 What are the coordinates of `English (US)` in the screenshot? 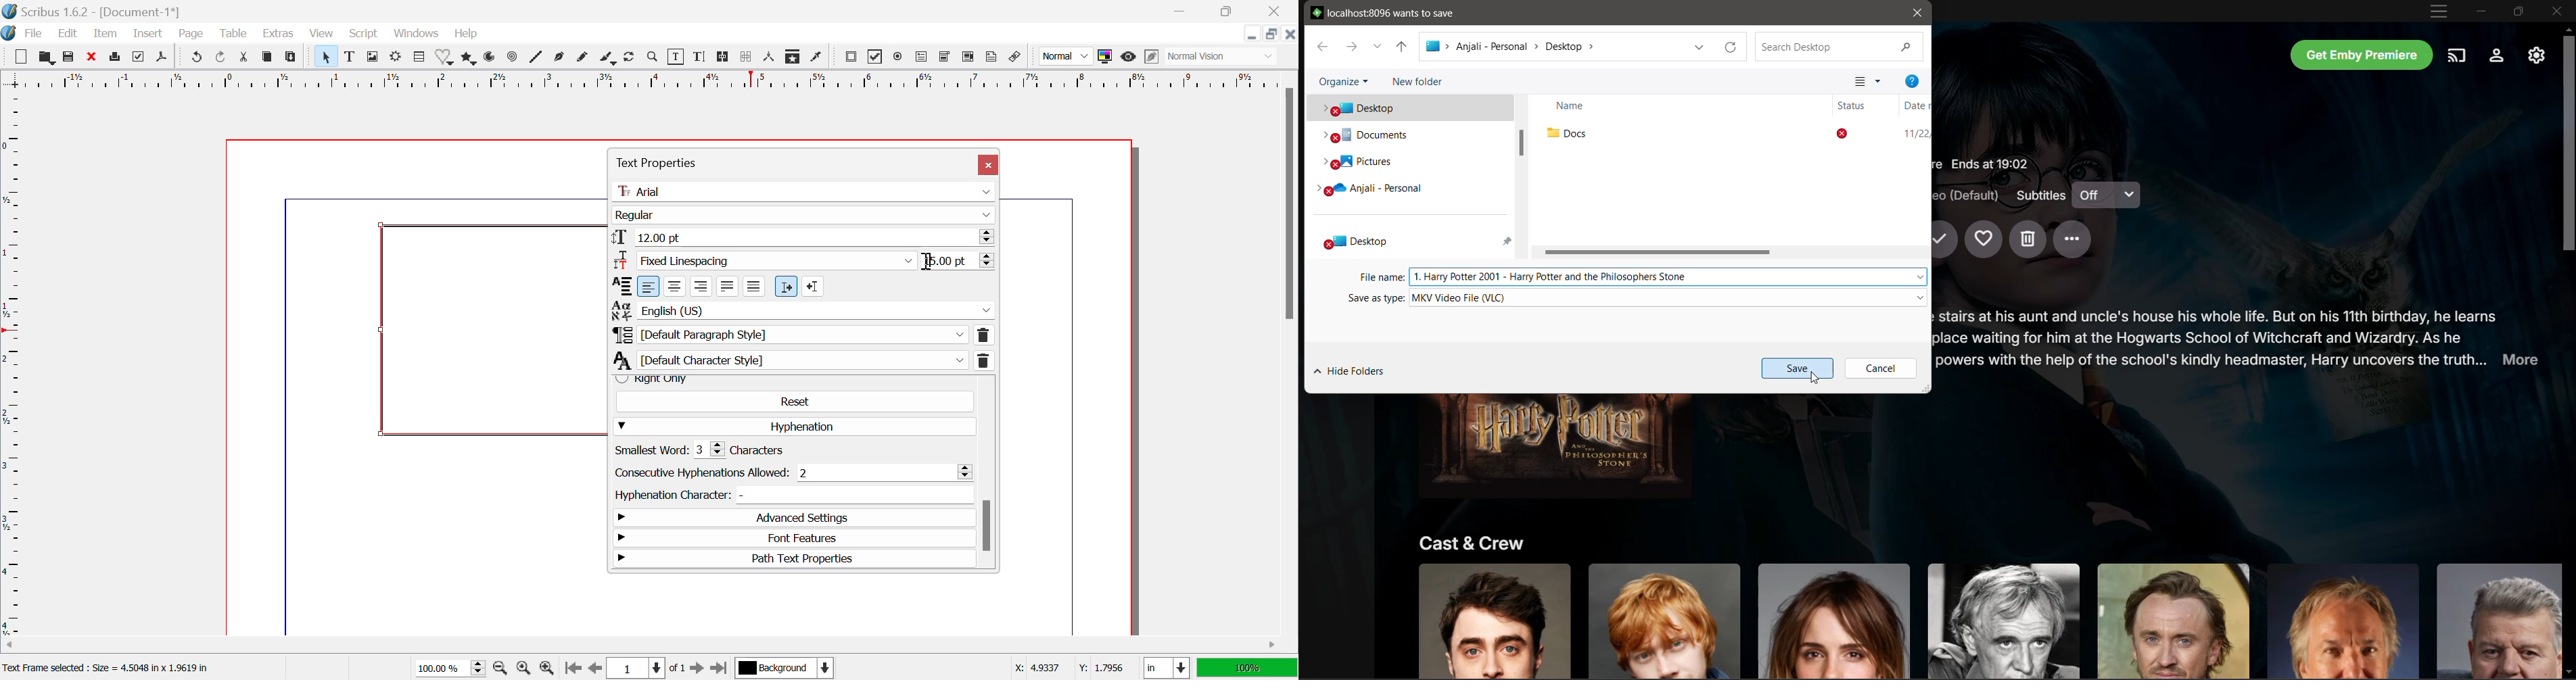 It's located at (803, 310).